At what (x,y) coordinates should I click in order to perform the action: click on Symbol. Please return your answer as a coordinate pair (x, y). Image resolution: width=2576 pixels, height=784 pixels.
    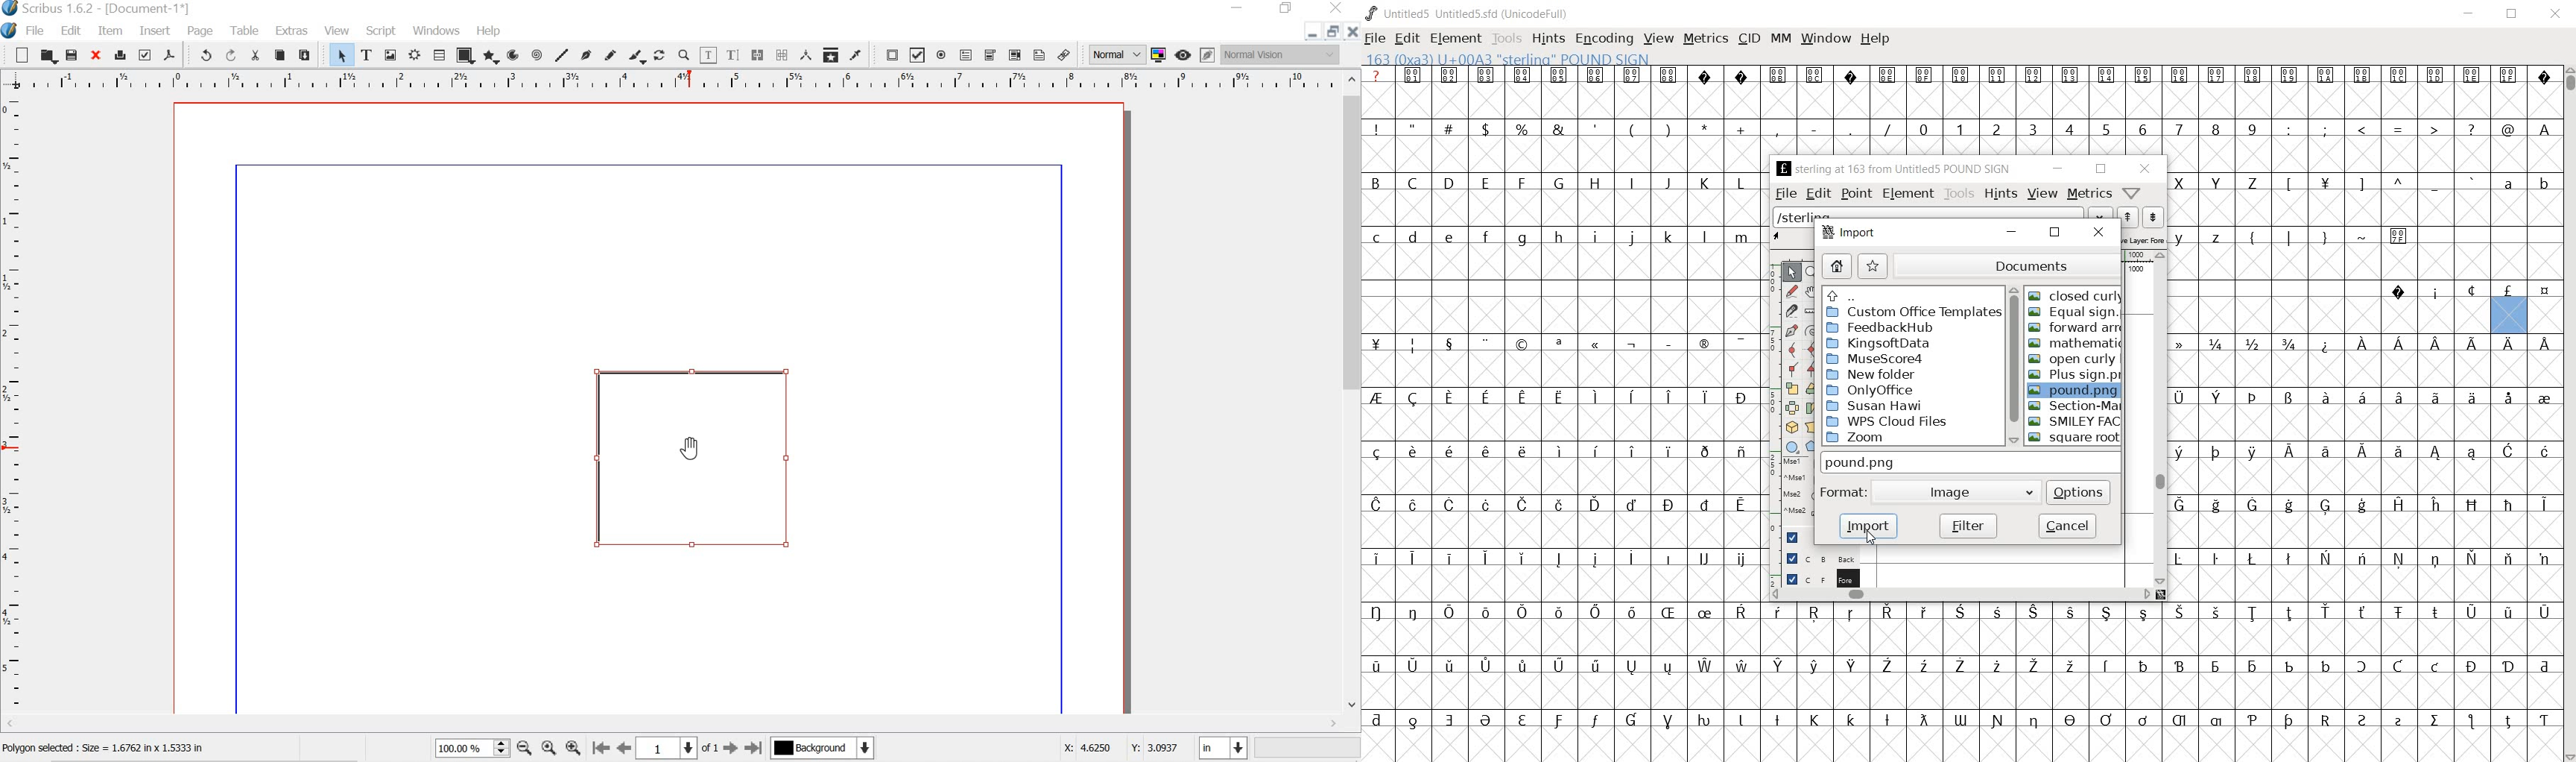
    Looking at the image, I should click on (2253, 558).